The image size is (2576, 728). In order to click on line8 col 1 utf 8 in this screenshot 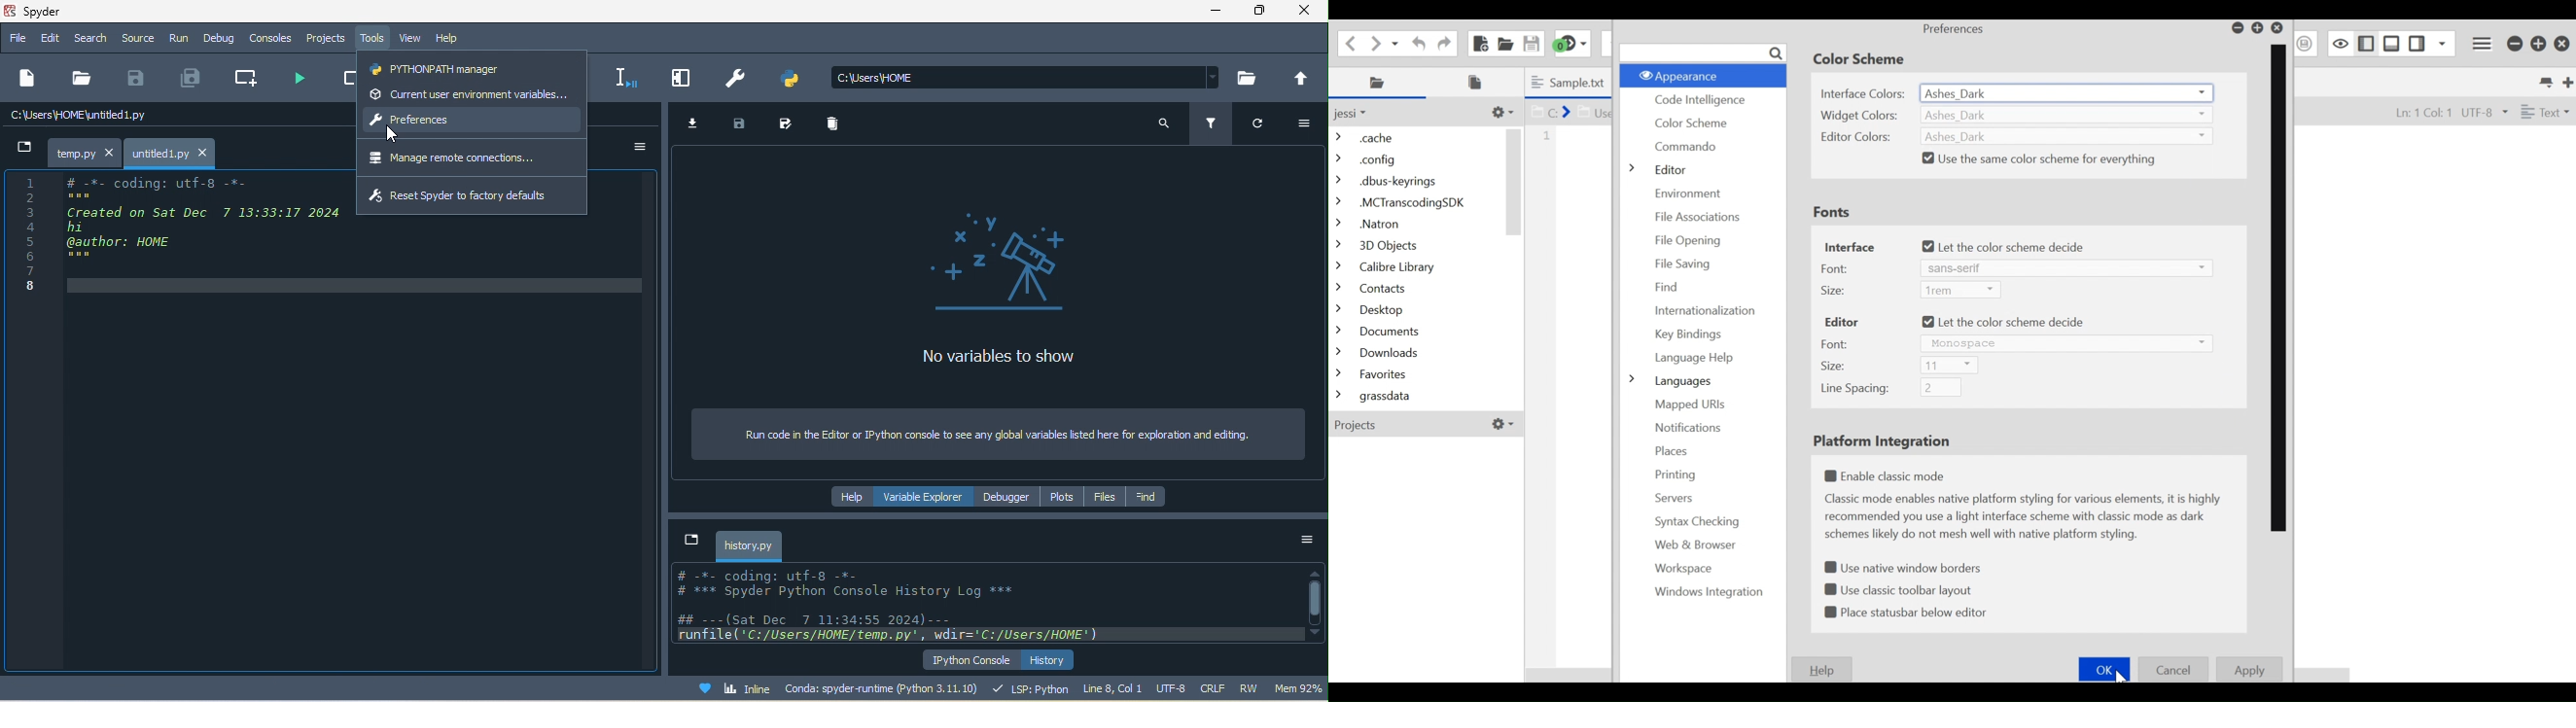, I will do `click(1135, 687)`.